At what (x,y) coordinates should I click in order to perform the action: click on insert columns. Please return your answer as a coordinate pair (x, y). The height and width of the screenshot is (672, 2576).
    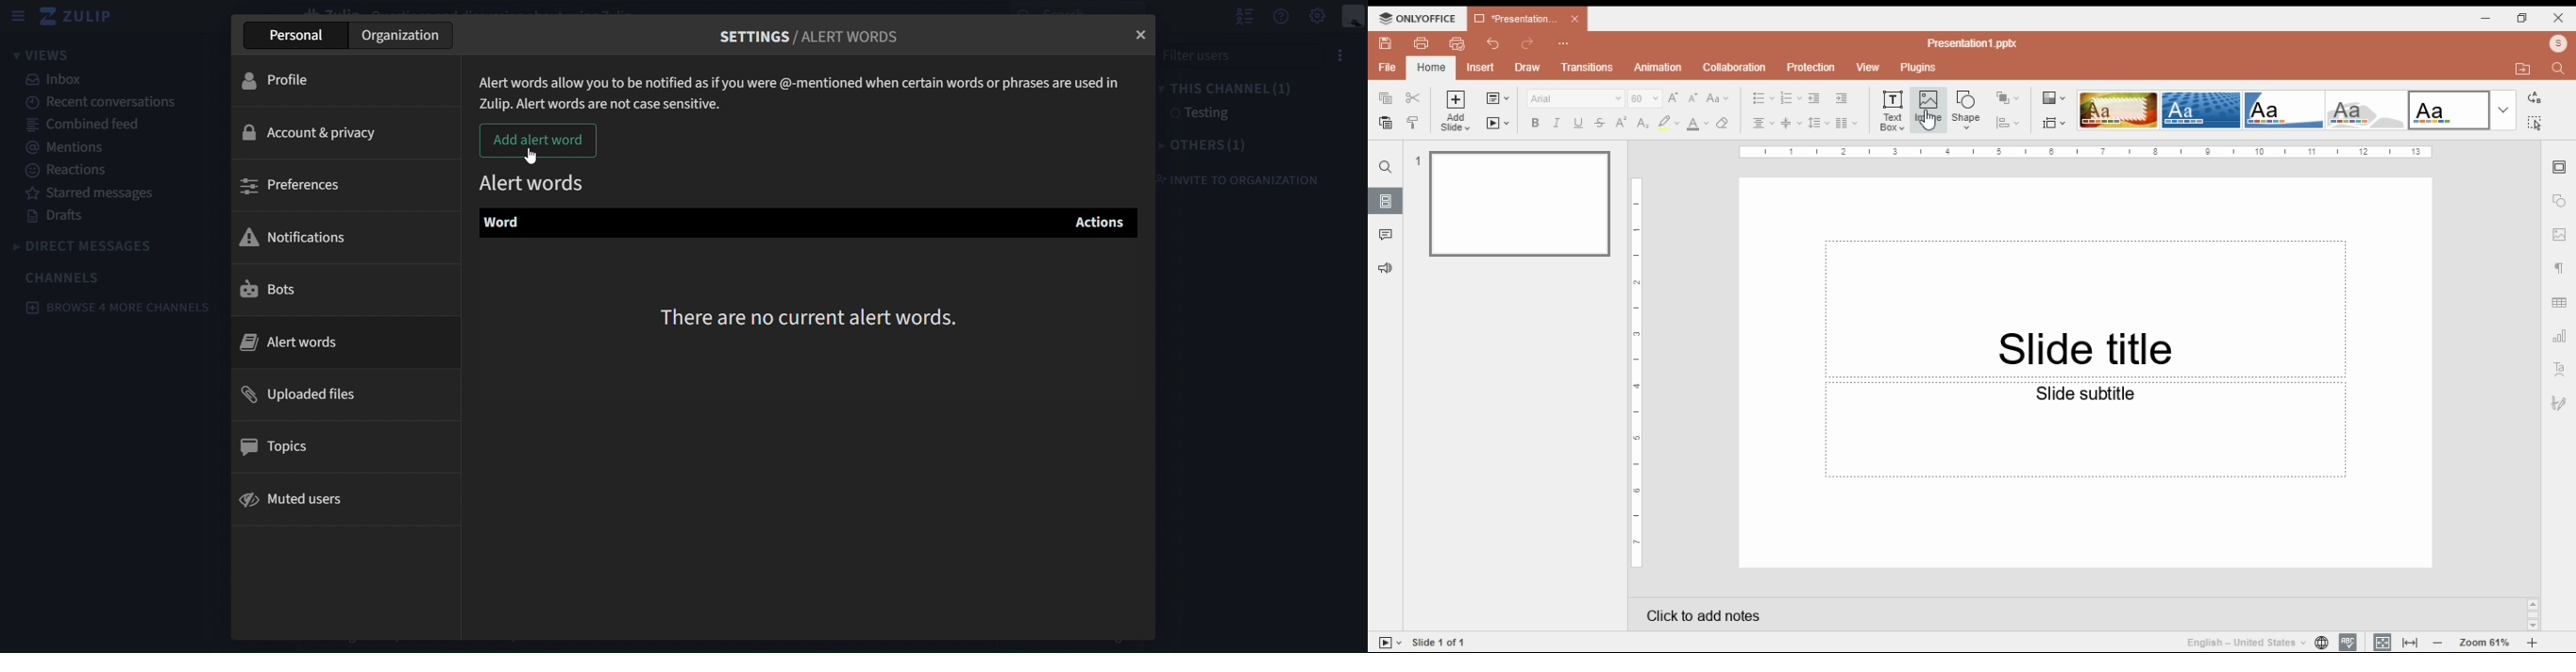
    Looking at the image, I should click on (1844, 124).